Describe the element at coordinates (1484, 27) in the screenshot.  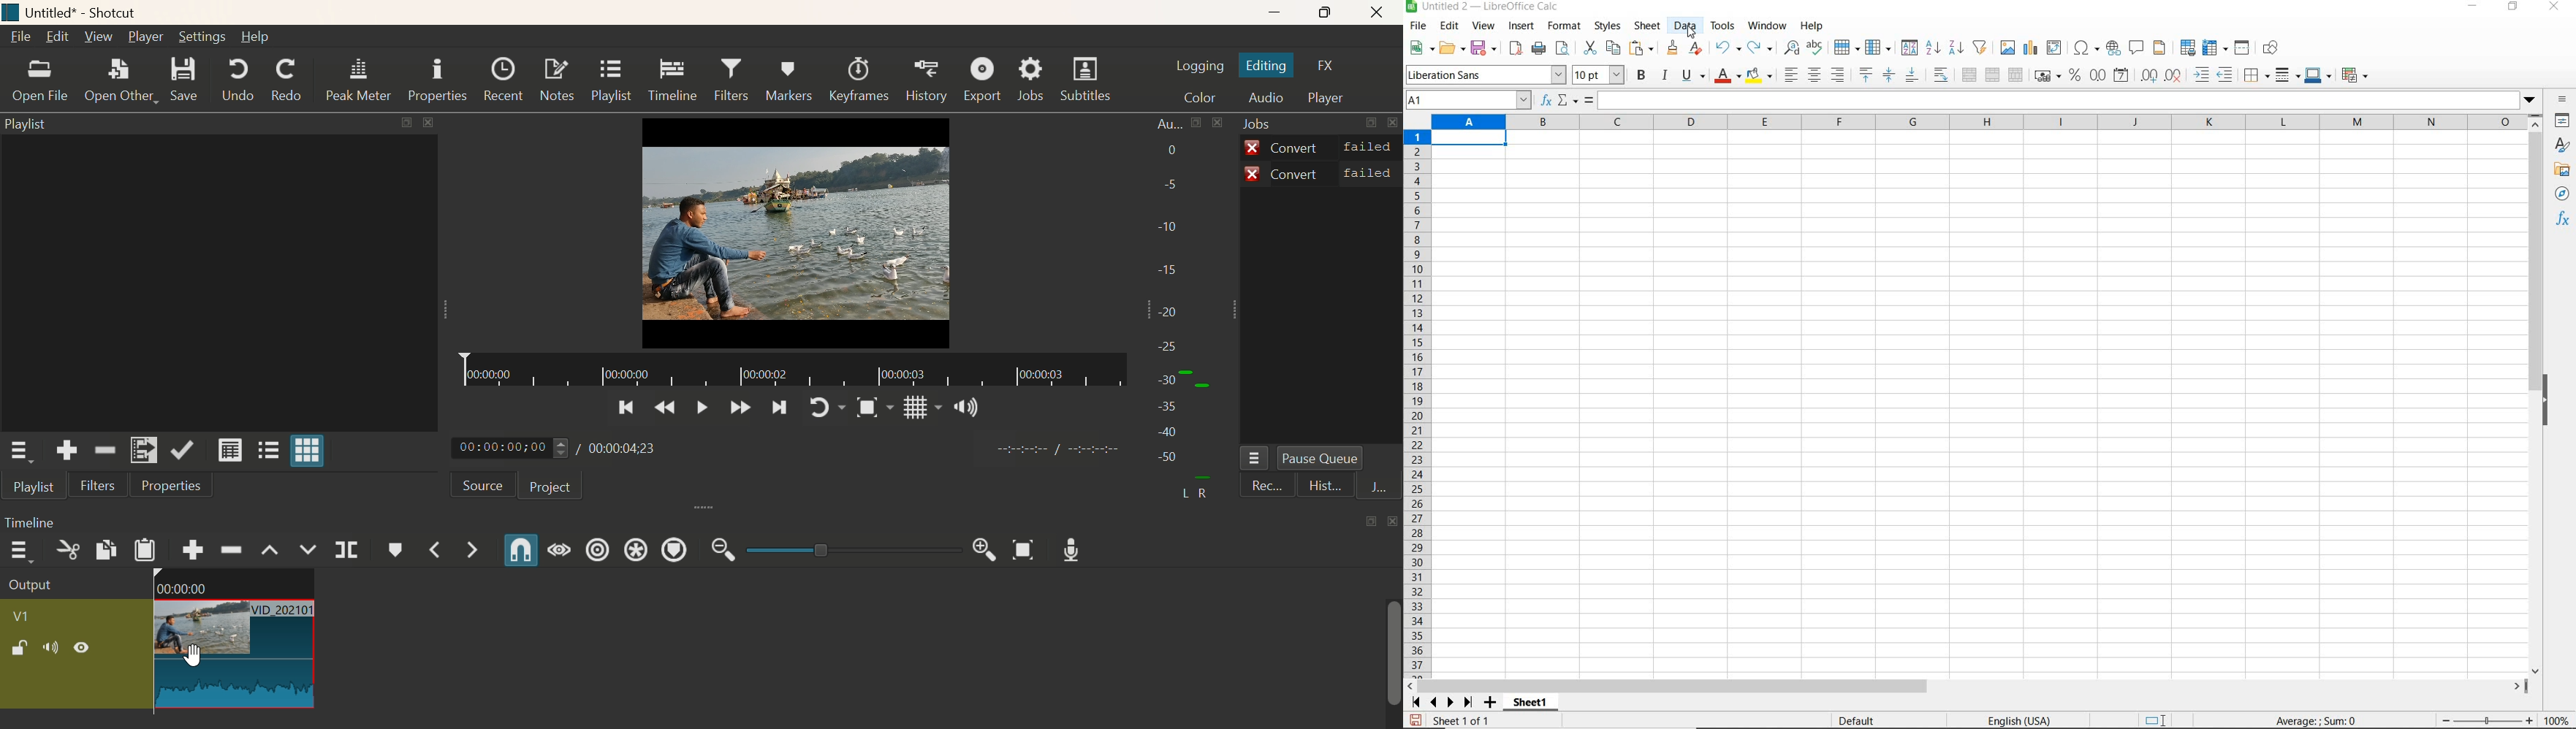
I see `view` at that location.